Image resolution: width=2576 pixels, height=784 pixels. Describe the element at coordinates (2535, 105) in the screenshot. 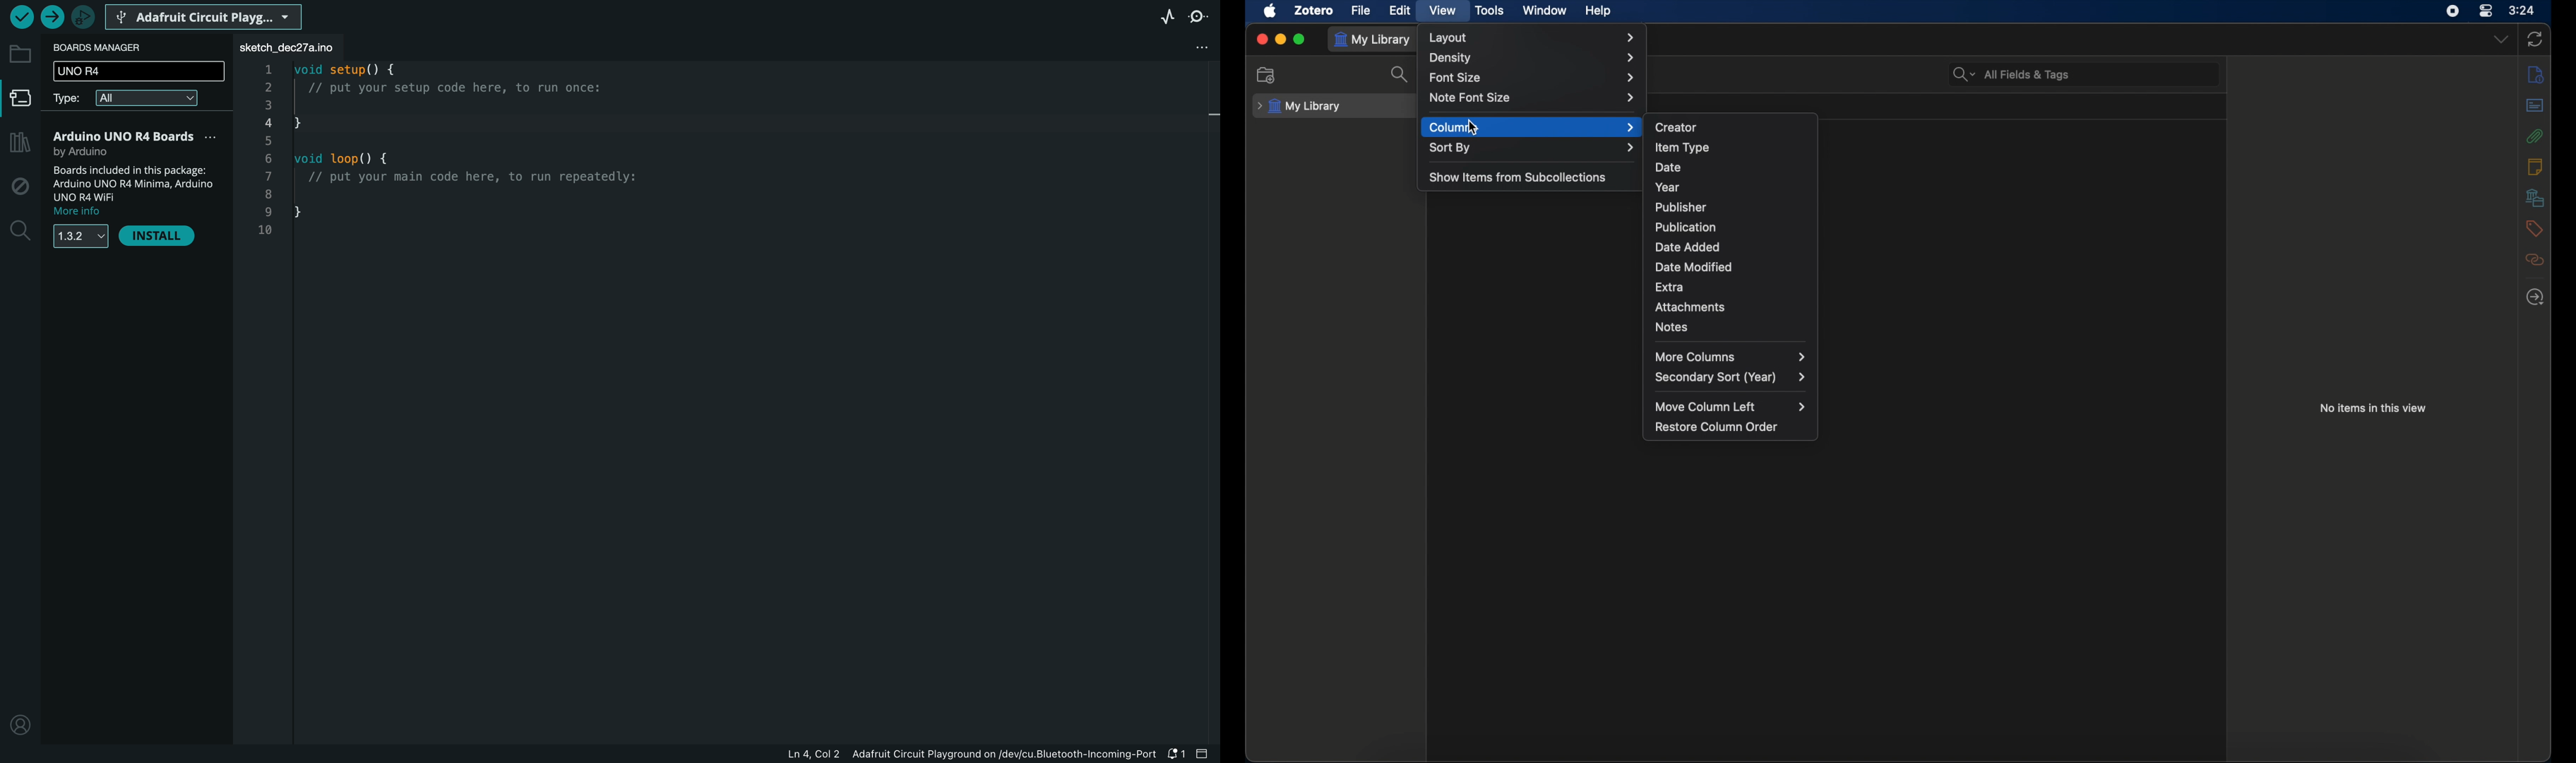

I see `abstract` at that location.